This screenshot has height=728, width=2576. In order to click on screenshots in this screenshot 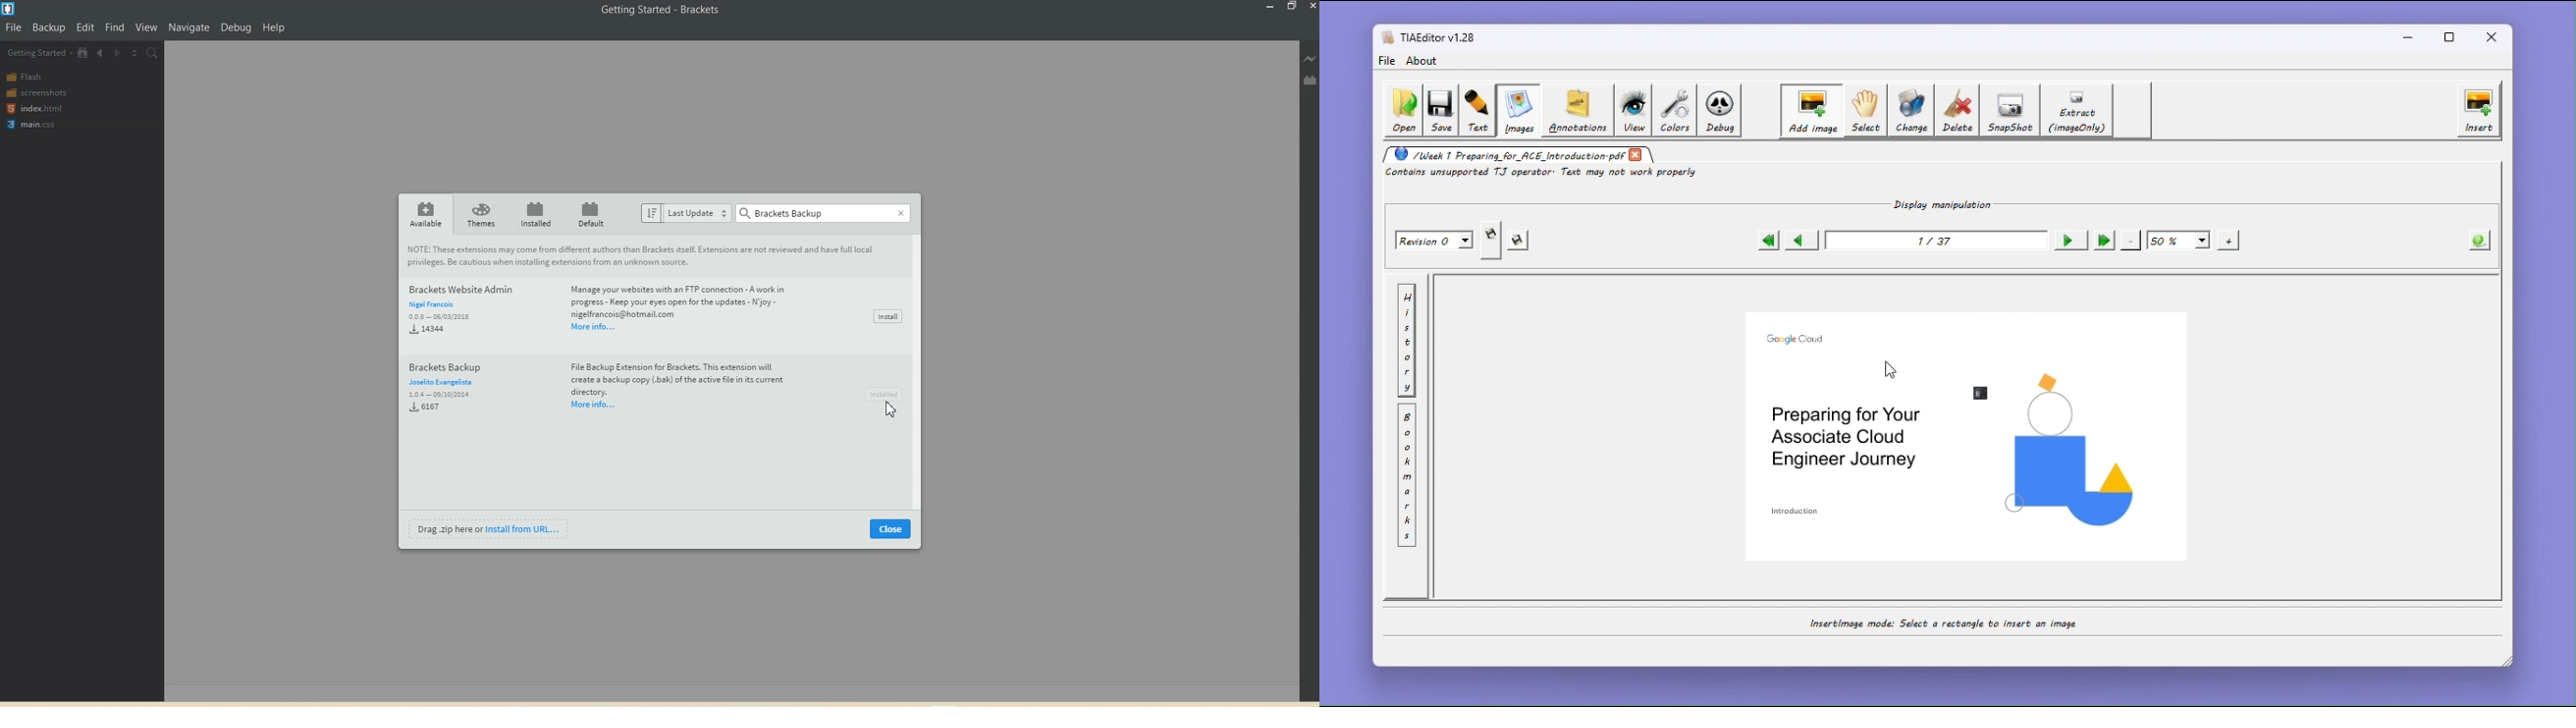, I will do `click(38, 91)`.